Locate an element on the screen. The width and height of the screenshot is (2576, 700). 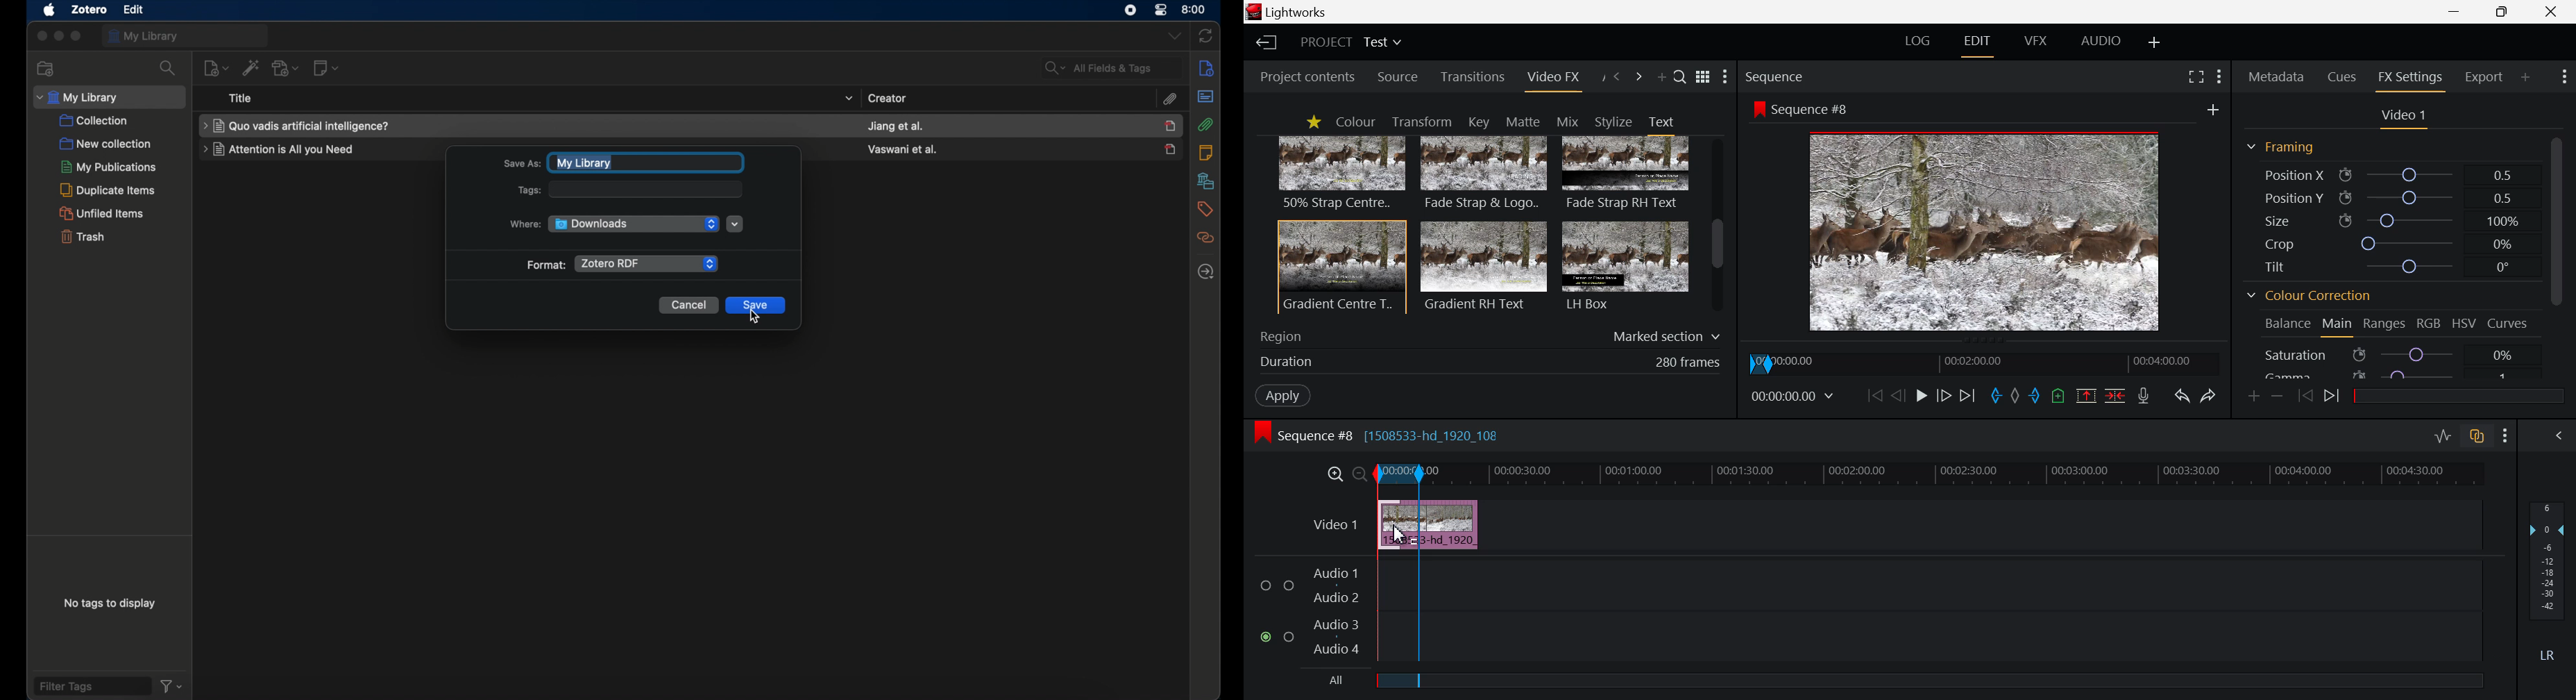
my library  is located at coordinates (186, 36).